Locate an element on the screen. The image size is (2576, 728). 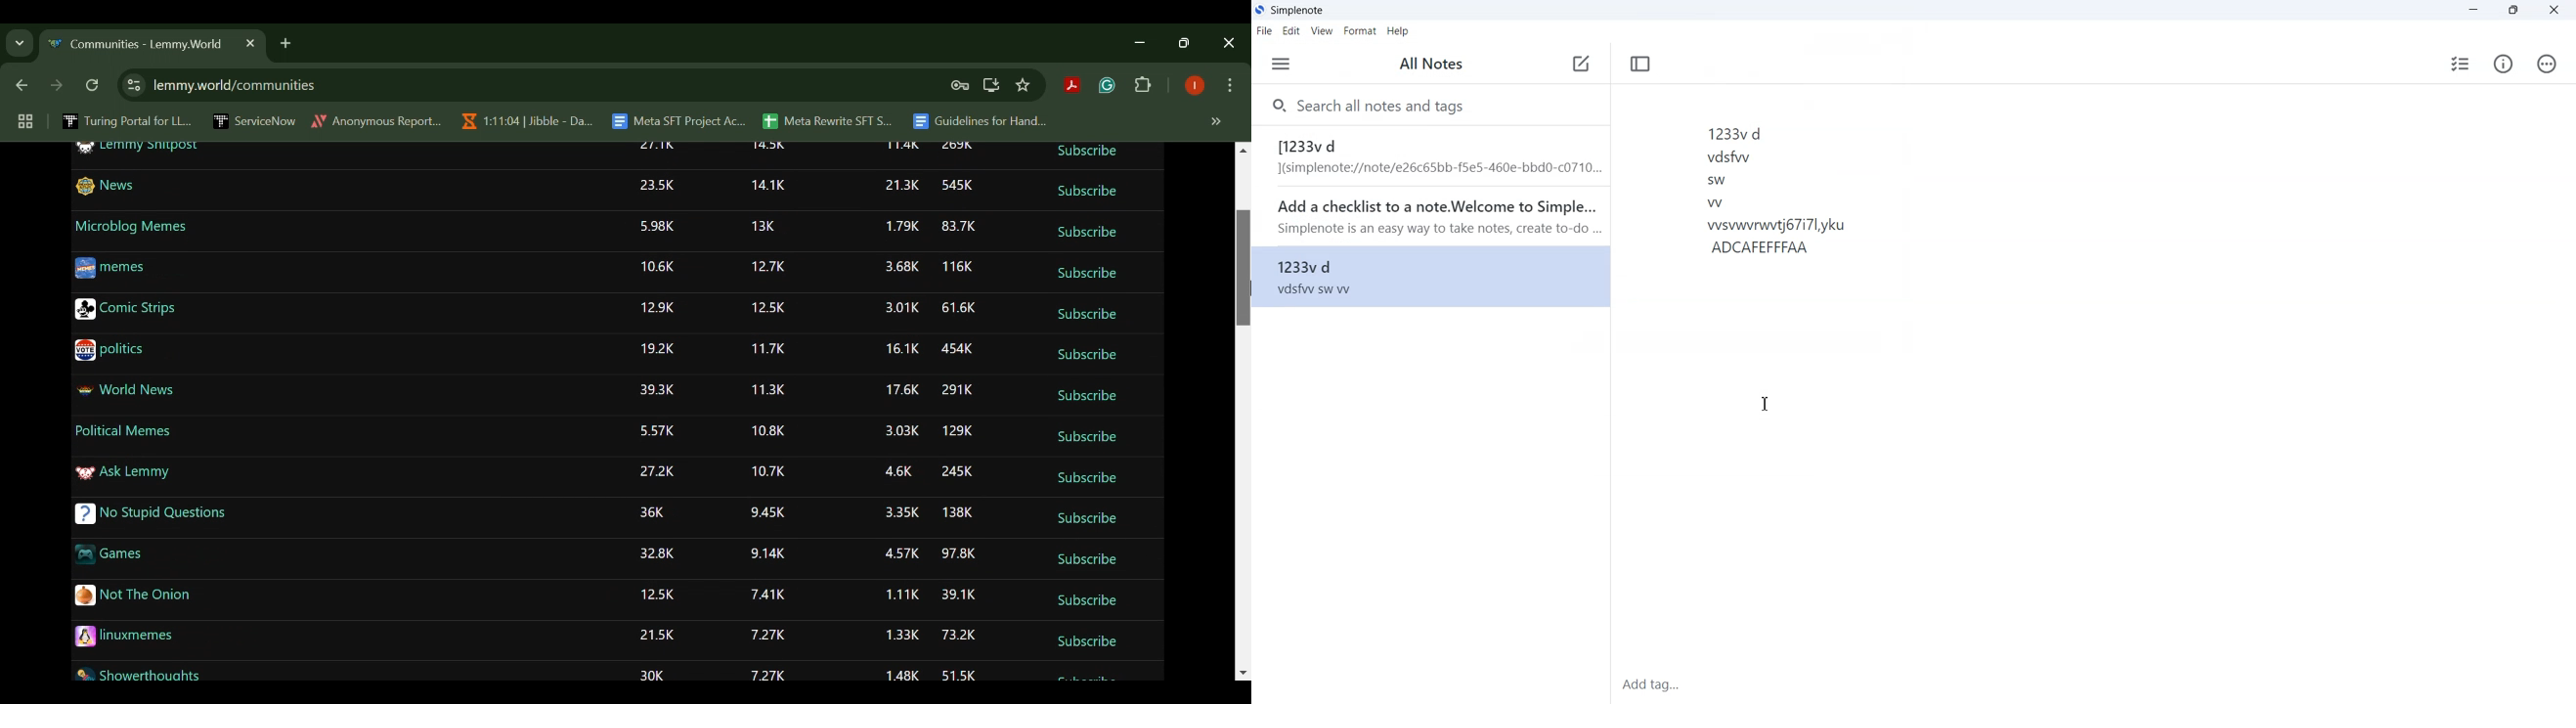
36K is located at coordinates (654, 517).